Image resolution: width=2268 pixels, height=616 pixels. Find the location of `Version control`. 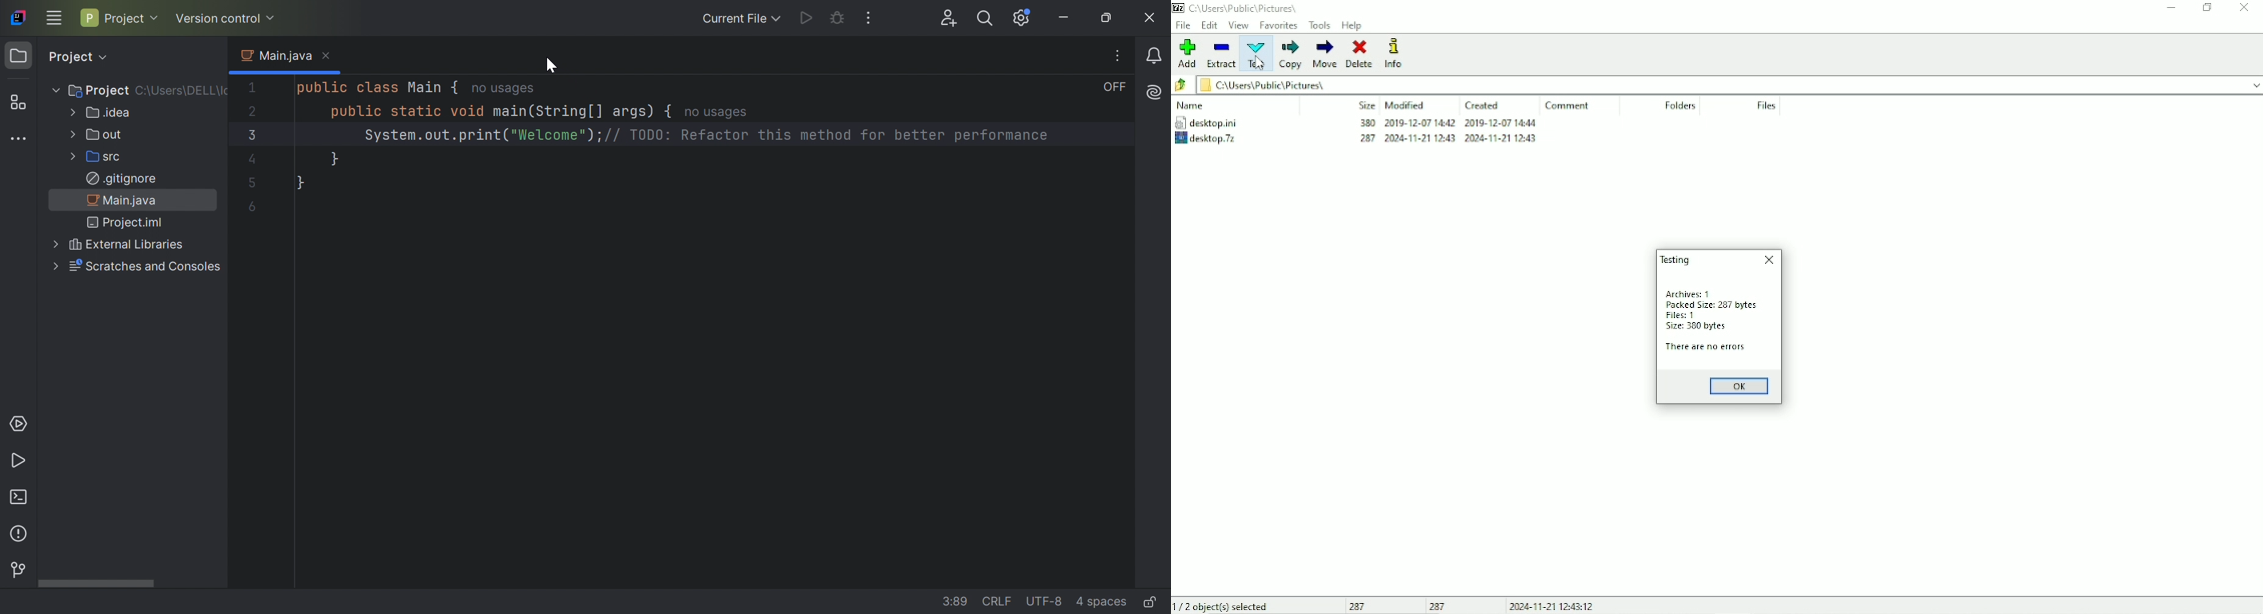

Version control is located at coordinates (226, 18).